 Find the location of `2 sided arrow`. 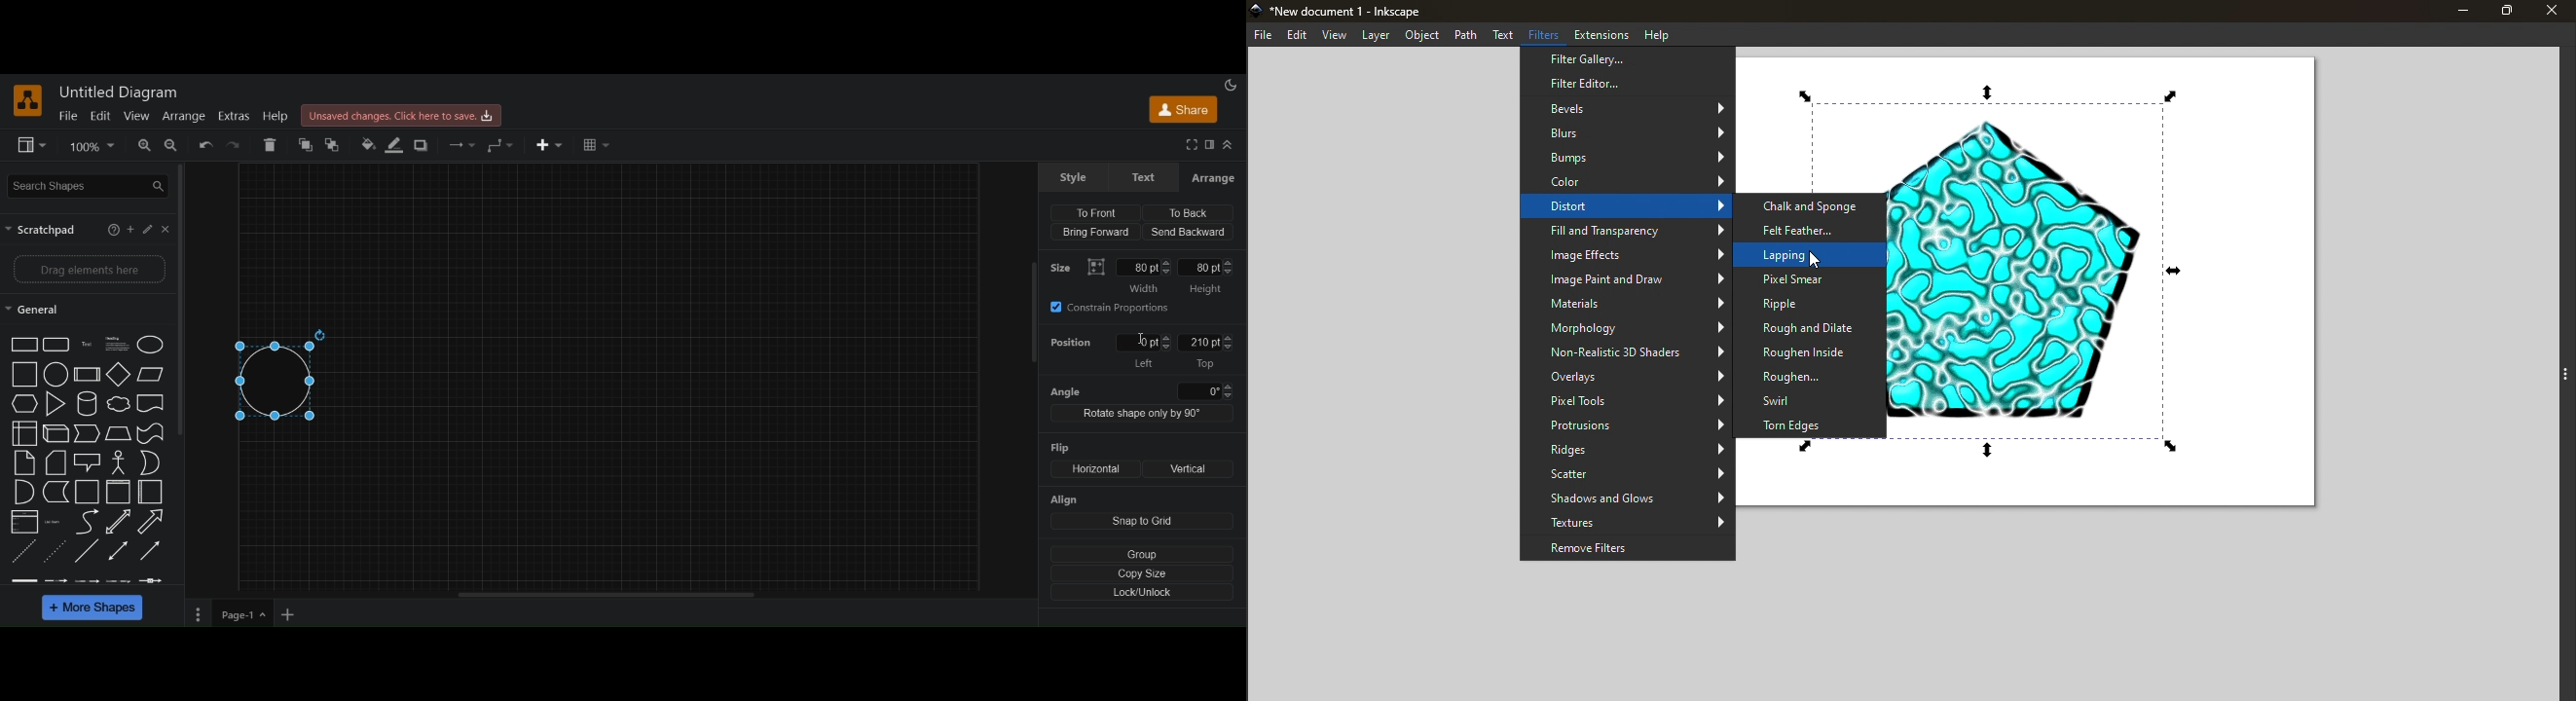

2 sided arrow is located at coordinates (120, 550).